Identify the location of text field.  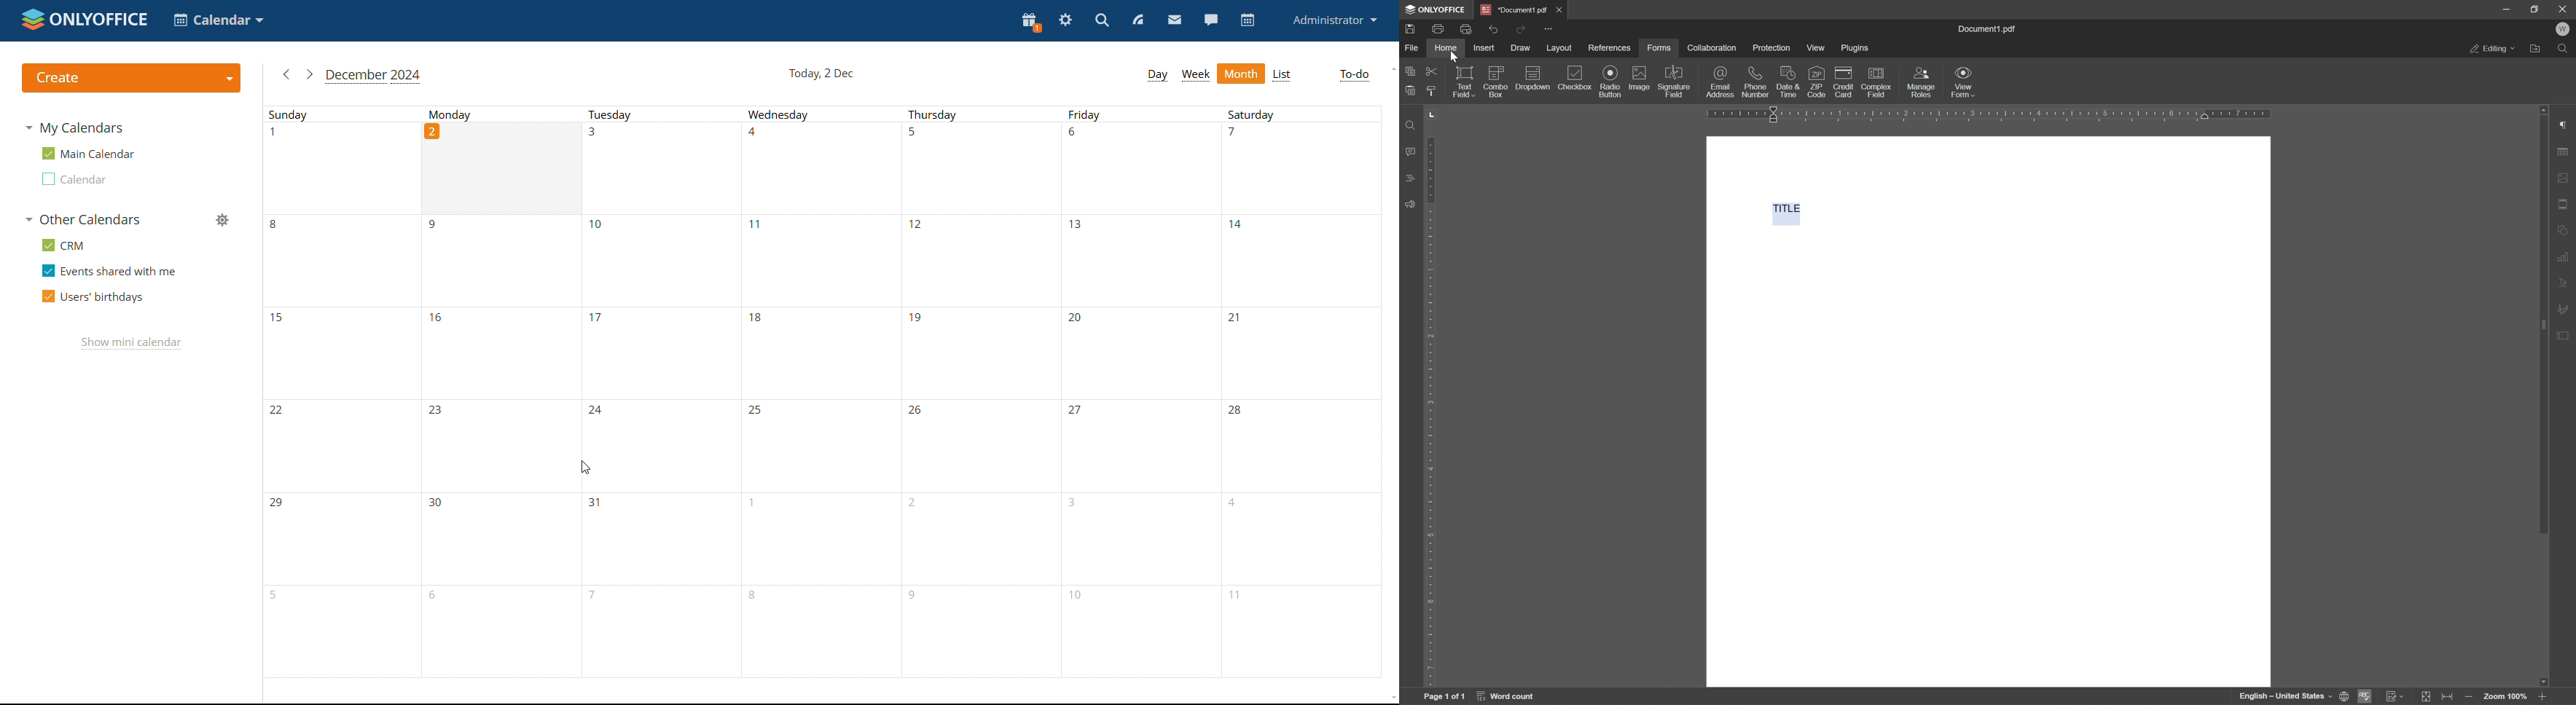
(1464, 80).